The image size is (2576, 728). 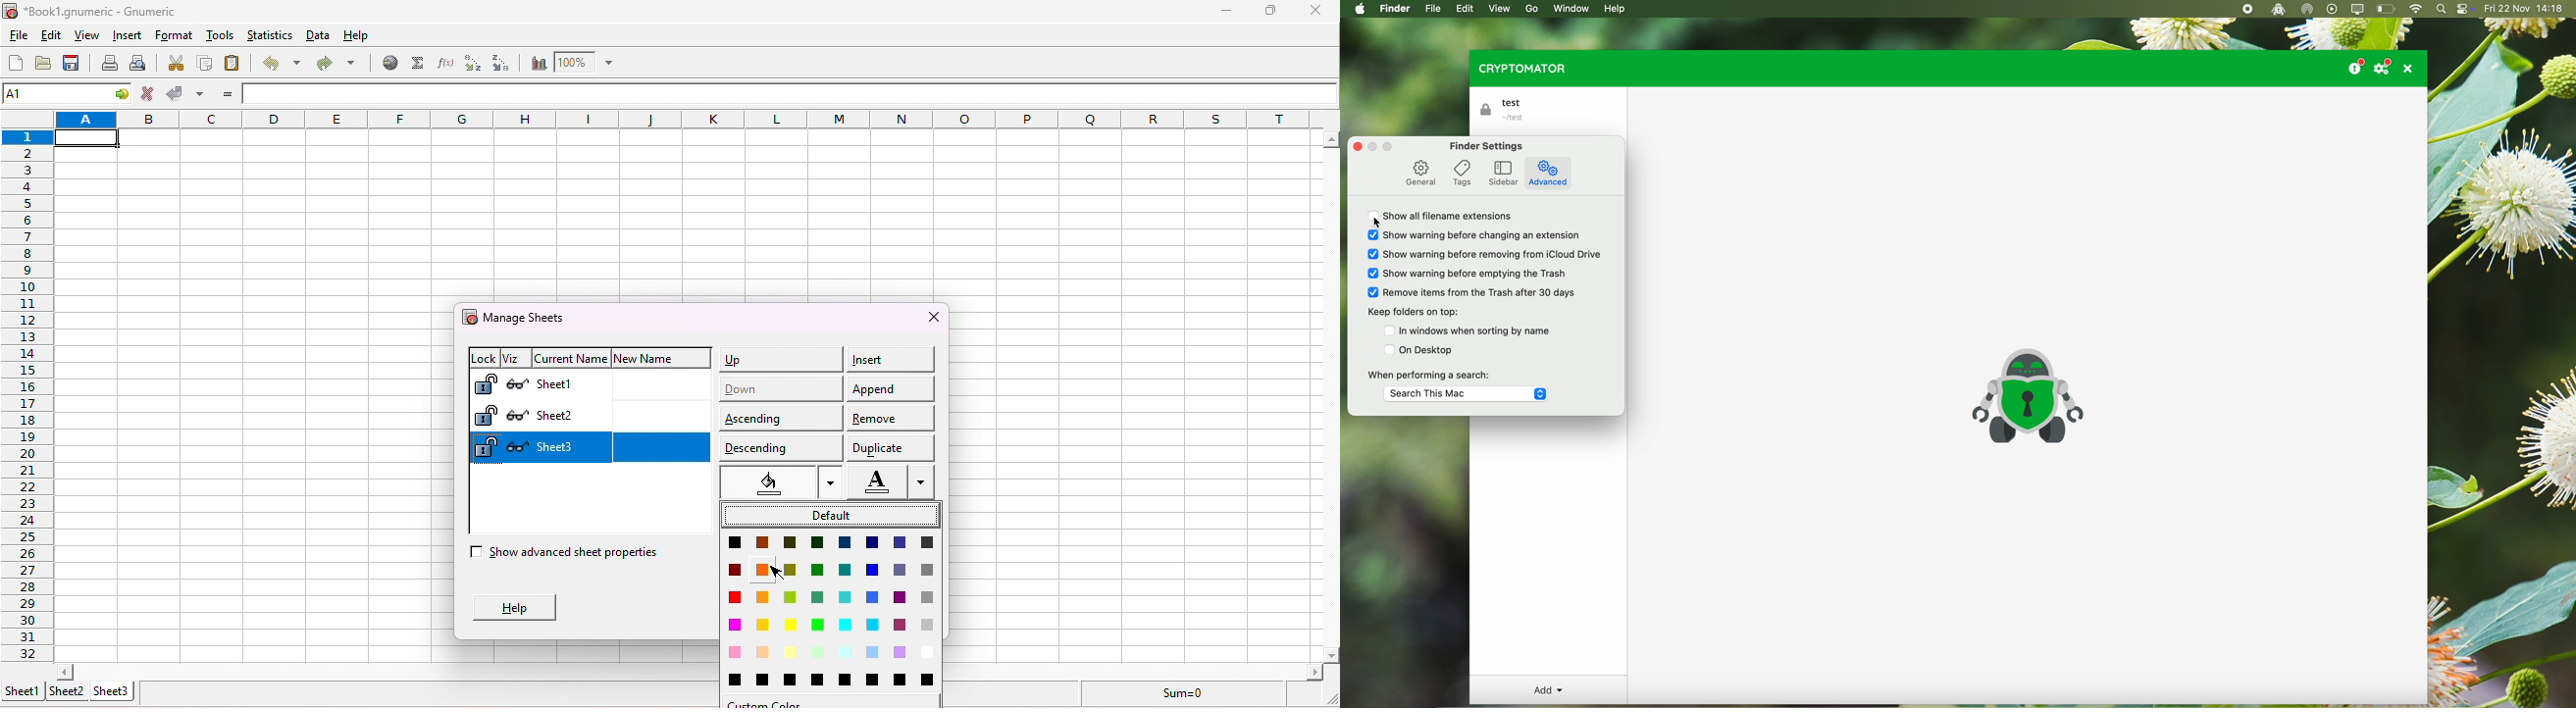 What do you see at coordinates (916, 318) in the screenshot?
I see `close` at bounding box center [916, 318].